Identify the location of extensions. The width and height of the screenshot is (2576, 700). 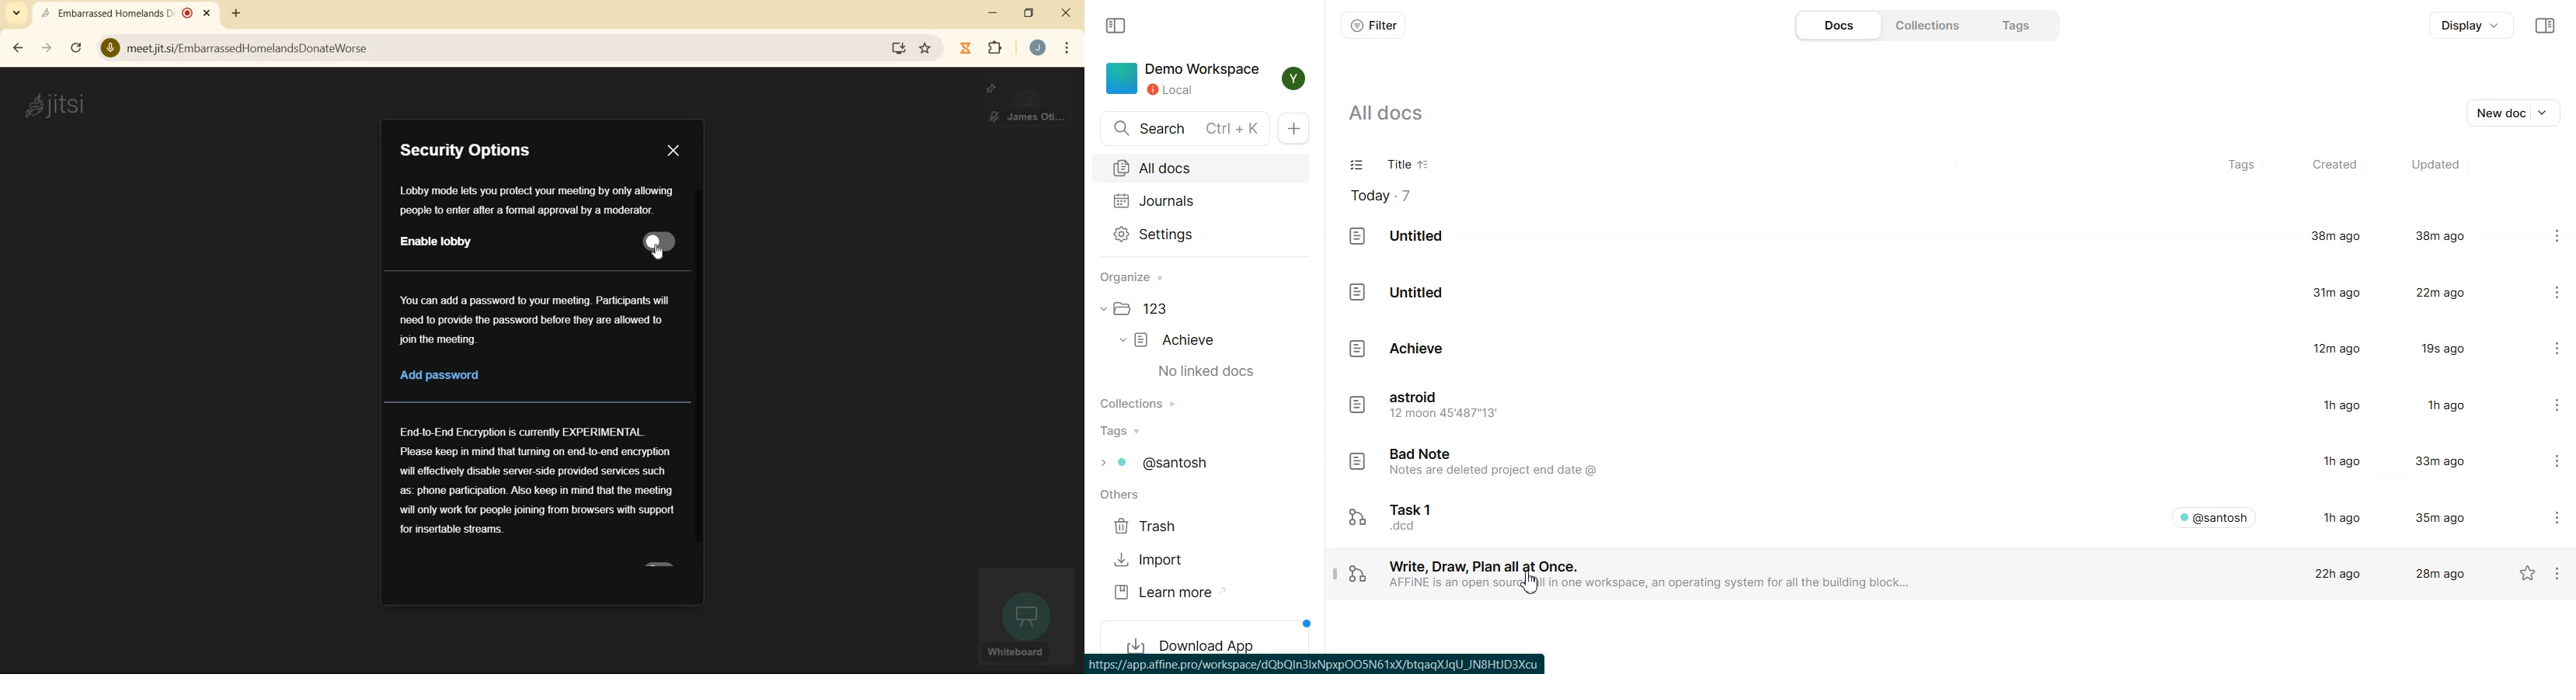
(999, 49).